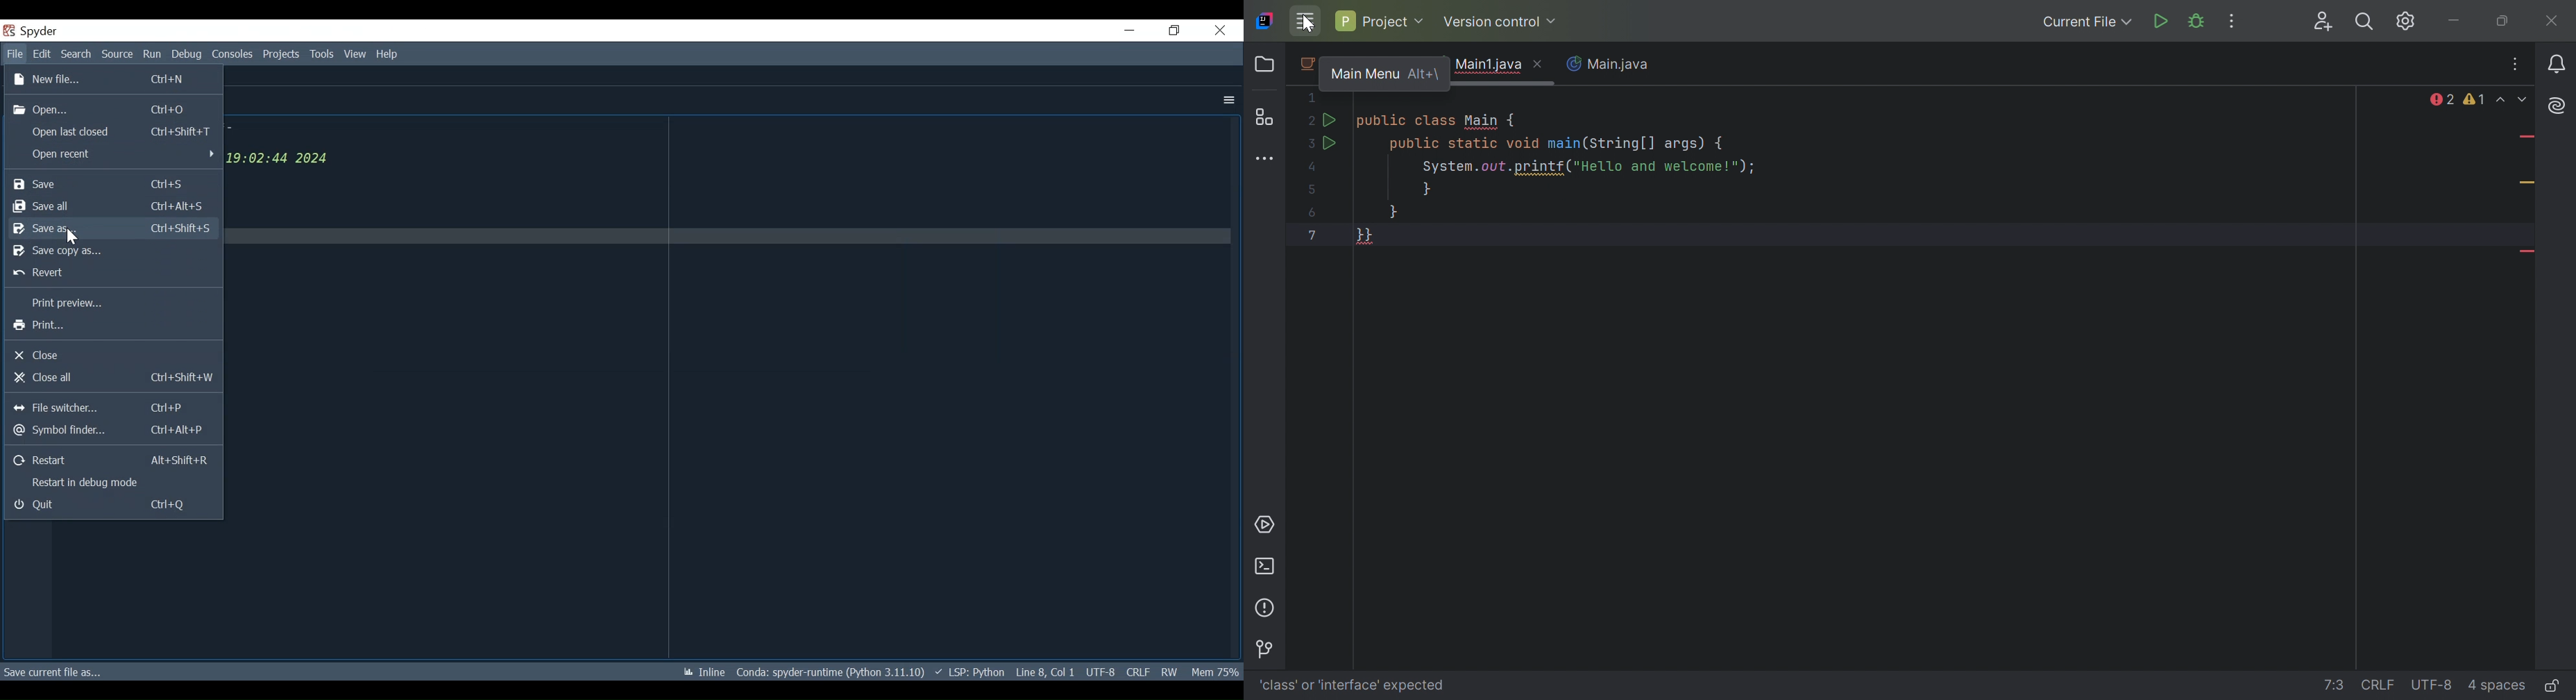 This screenshot has height=700, width=2576. Describe the element at coordinates (118, 55) in the screenshot. I see `Source` at that location.